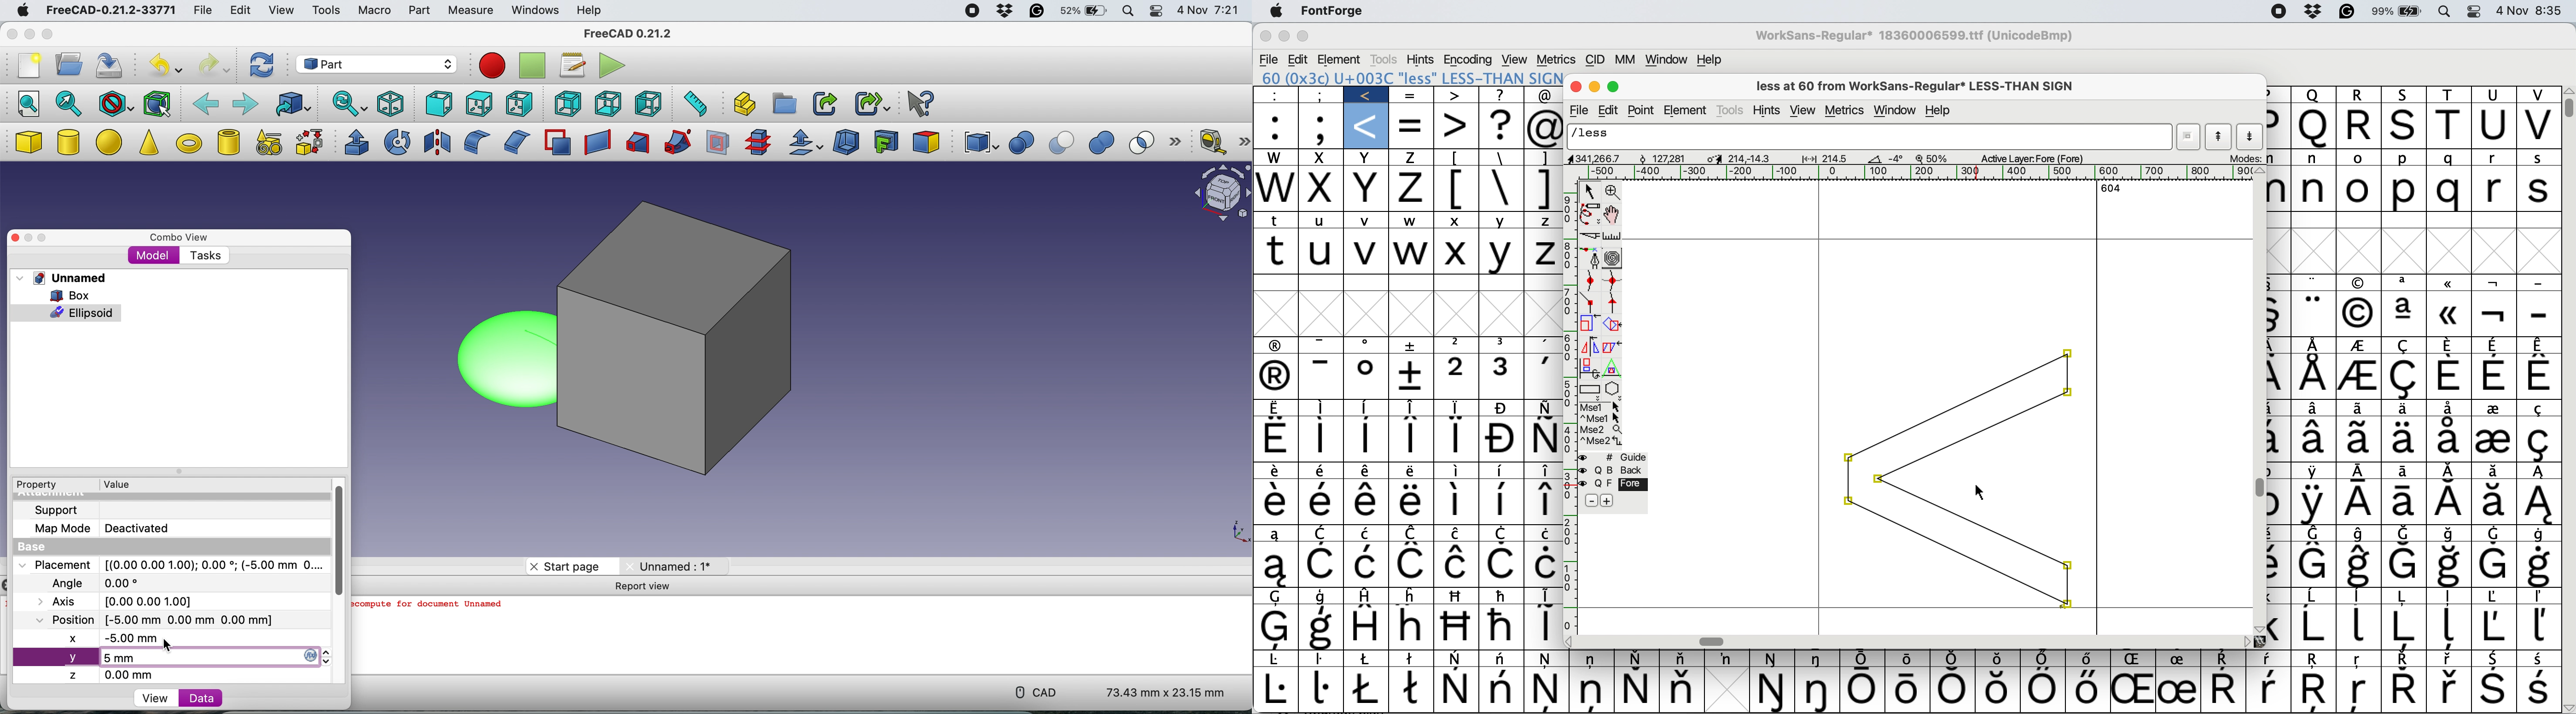 This screenshot has height=728, width=2576. I want to click on symbol, so click(1543, 596).